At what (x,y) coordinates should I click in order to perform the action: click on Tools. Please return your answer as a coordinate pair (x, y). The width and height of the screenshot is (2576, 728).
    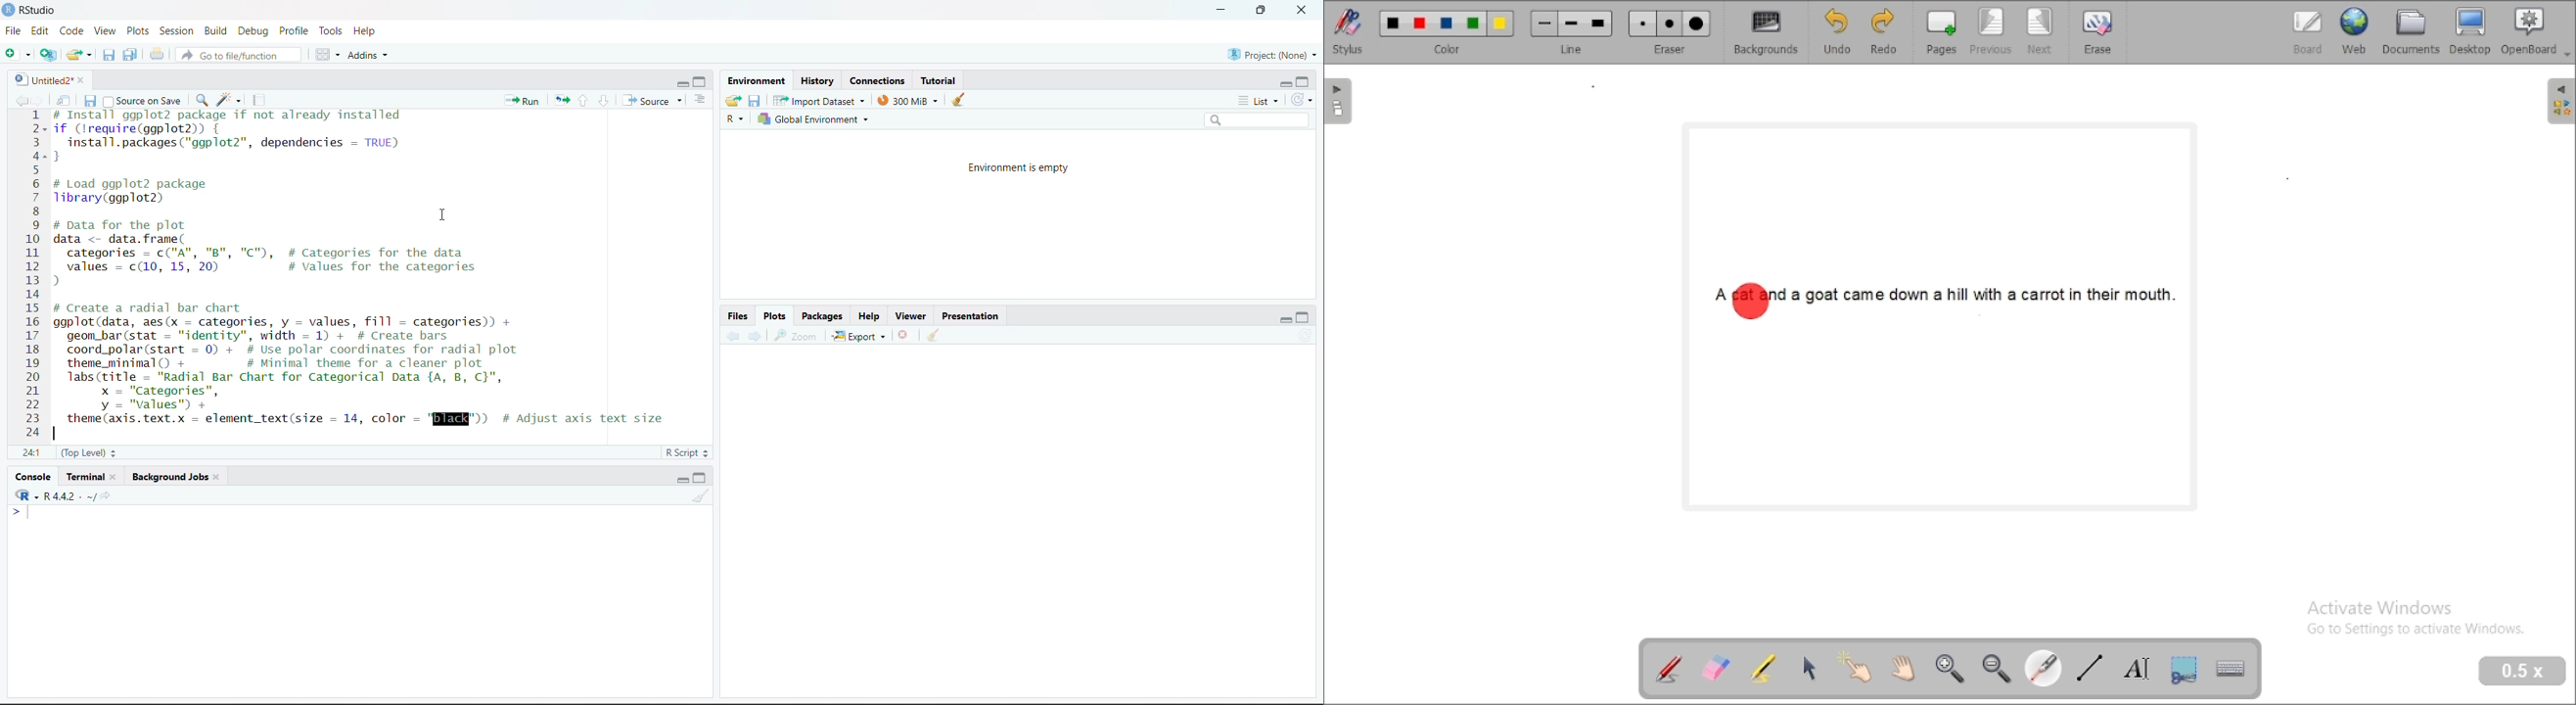
    Looking at the image, I should click on (330, 32).